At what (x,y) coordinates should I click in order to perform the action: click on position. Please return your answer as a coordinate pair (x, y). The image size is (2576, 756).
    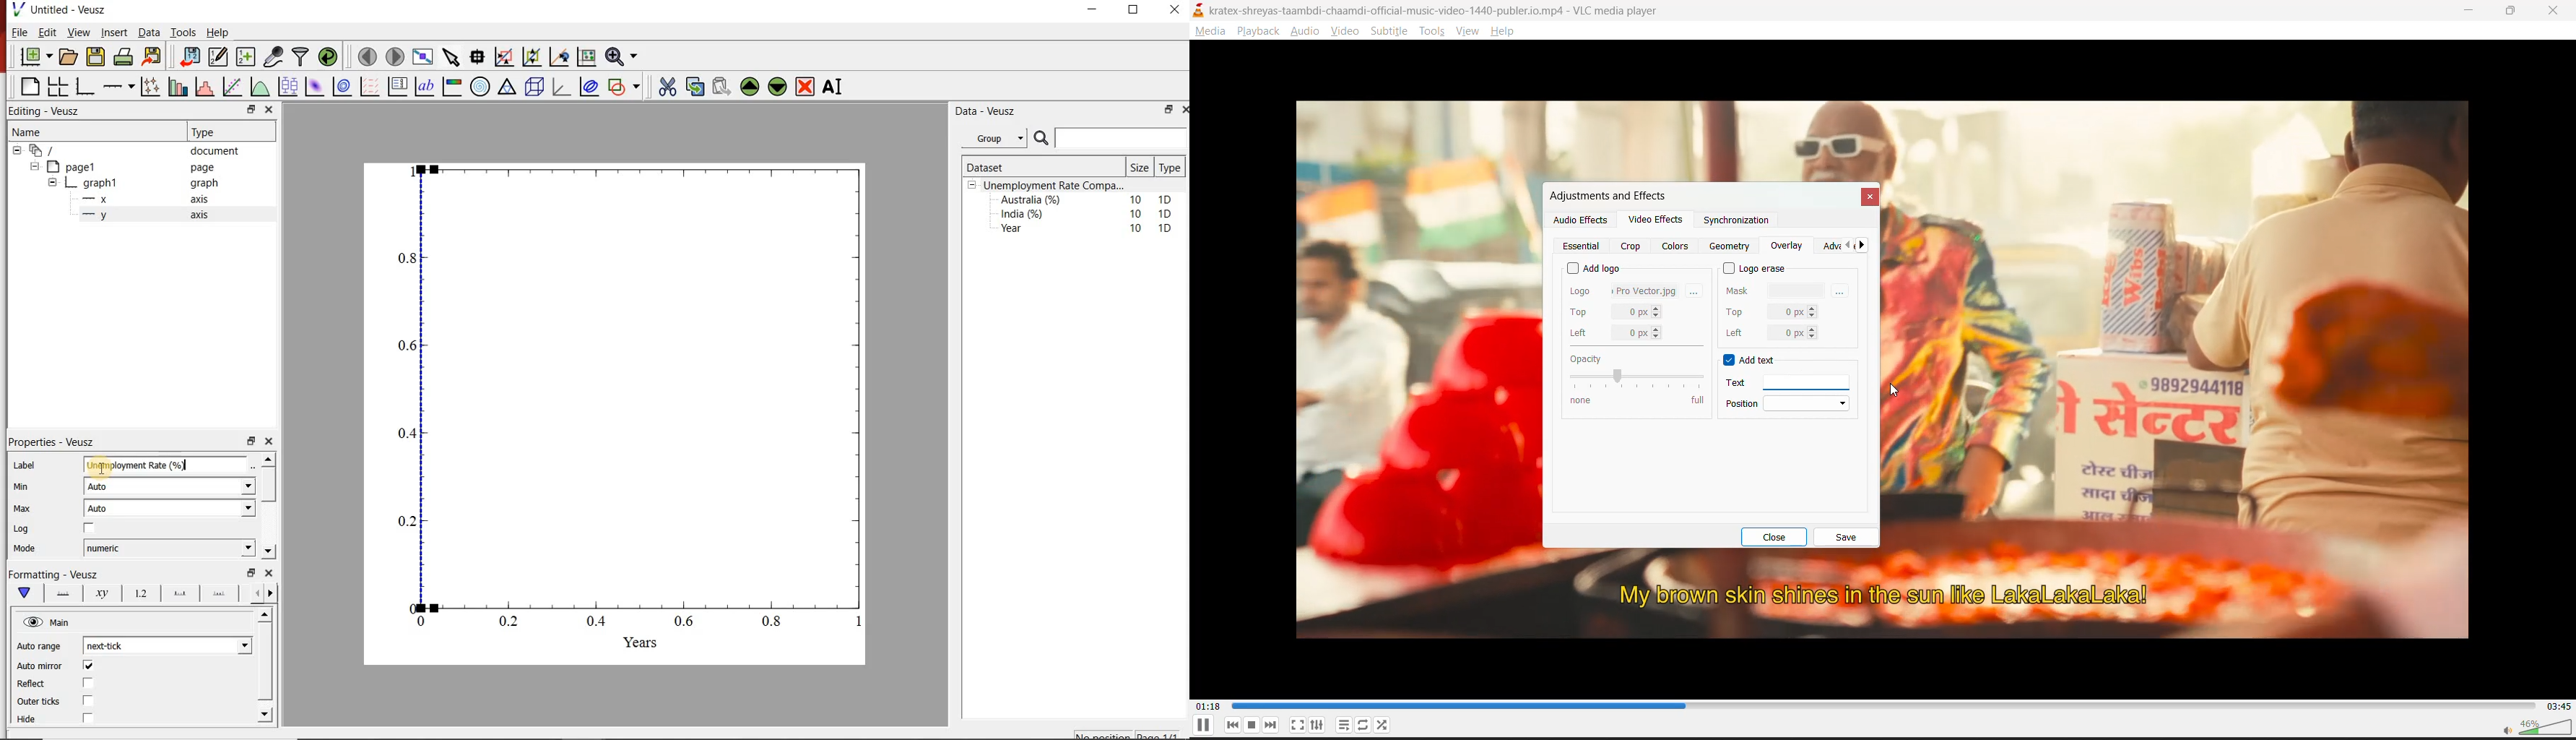
    Looking at the image, I should click on (1790, 403).